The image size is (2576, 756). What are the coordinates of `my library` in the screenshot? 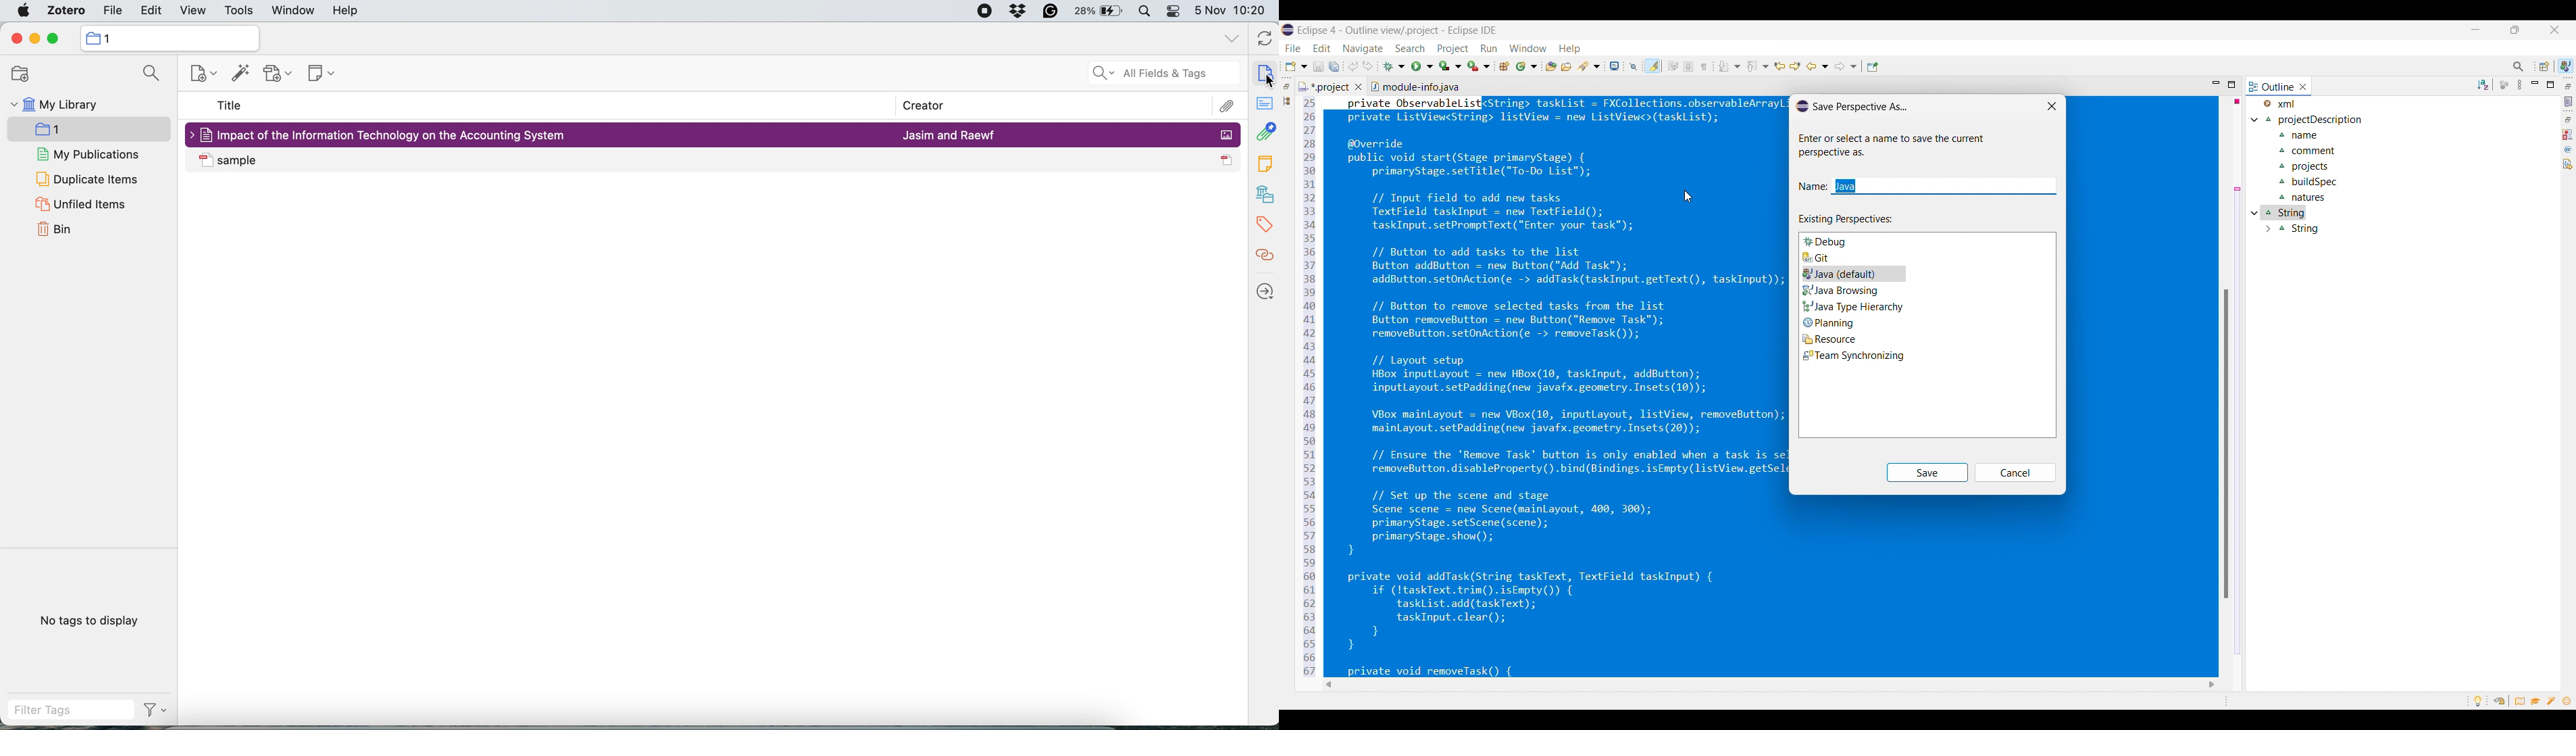 It's located at (56, 103).